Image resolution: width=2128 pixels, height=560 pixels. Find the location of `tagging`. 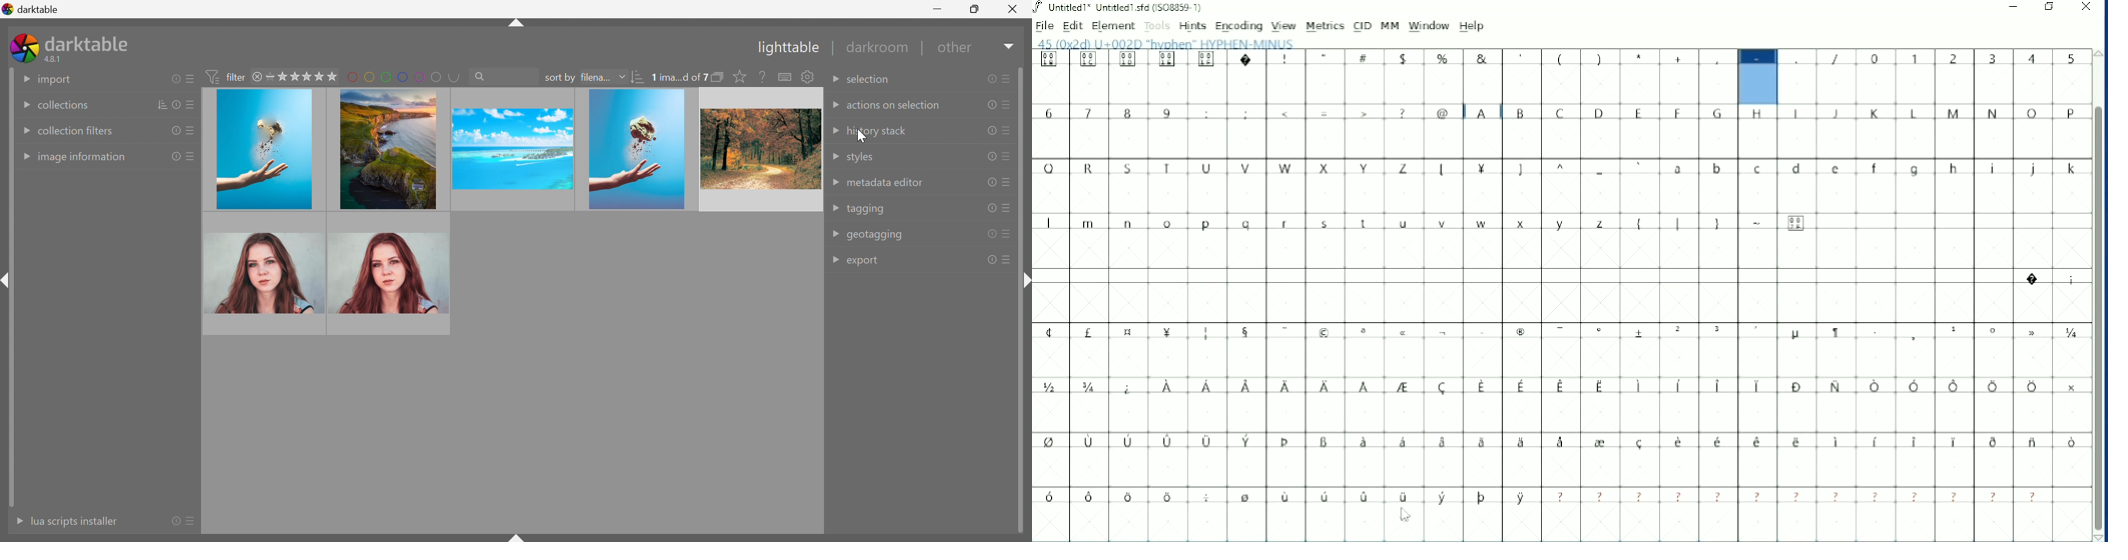

tagging is located at coordinates (871, 211).